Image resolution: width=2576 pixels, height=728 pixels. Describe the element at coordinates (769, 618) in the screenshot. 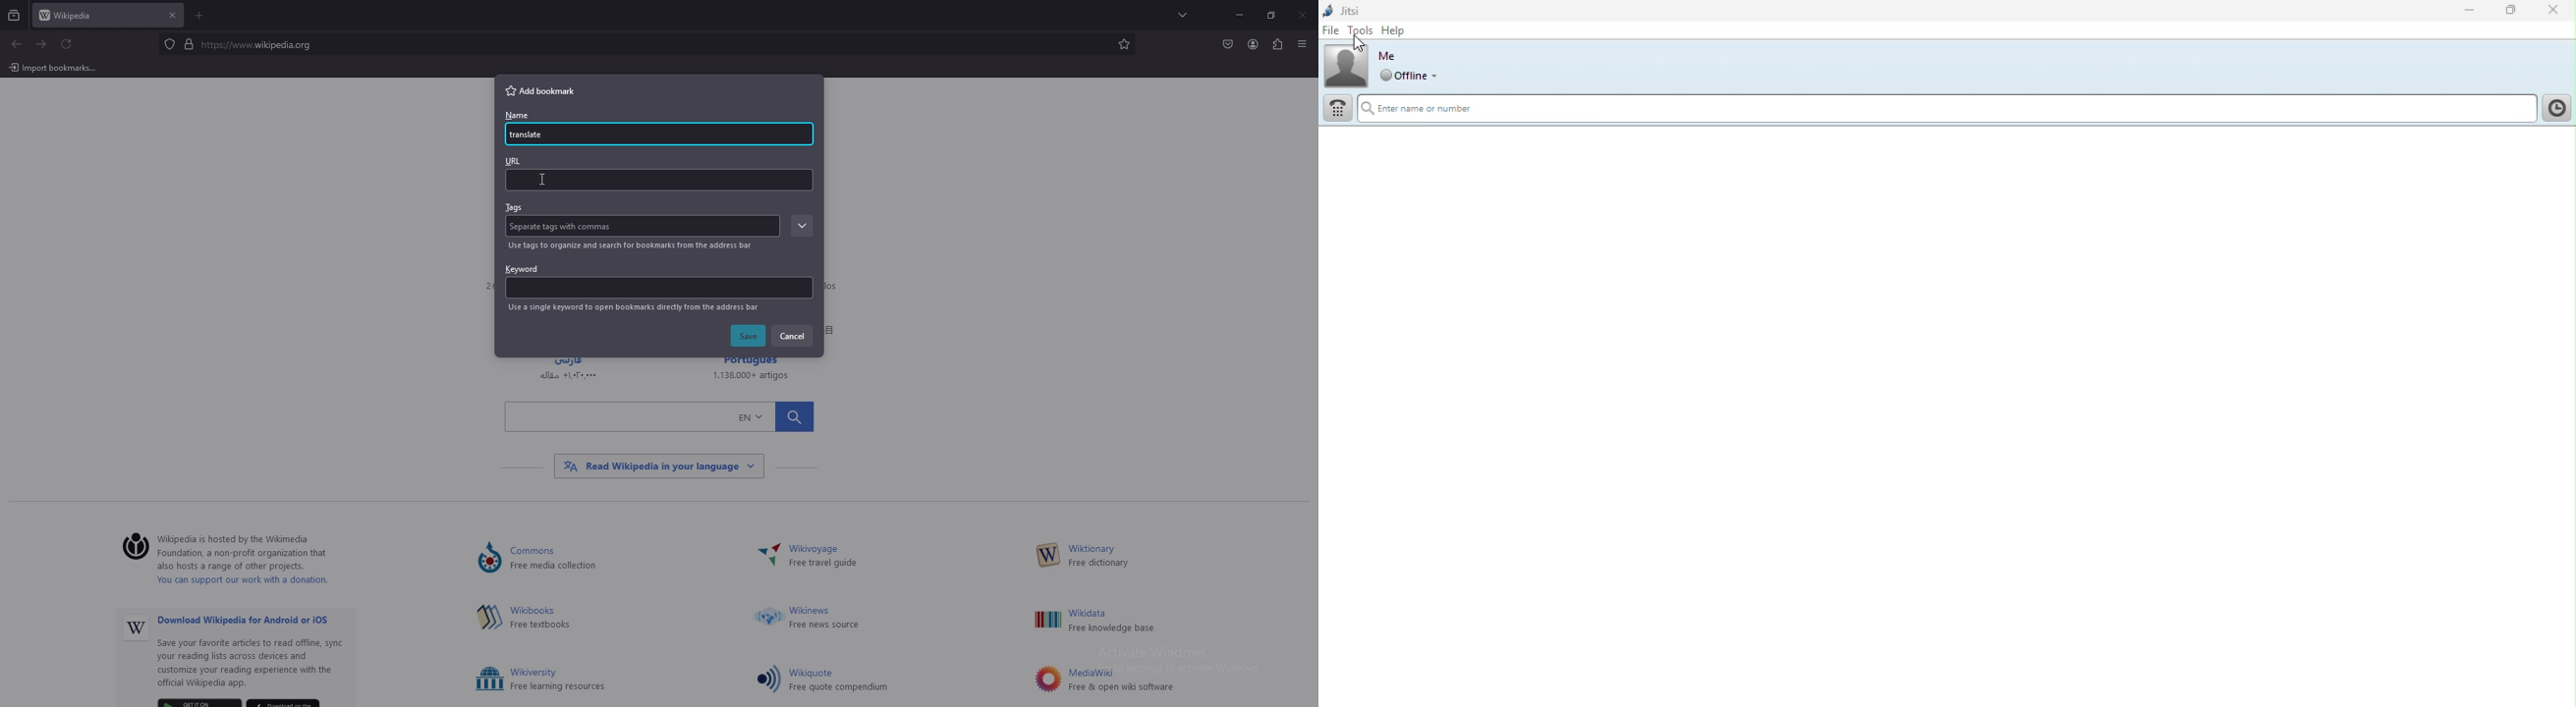

I see `` at that location.